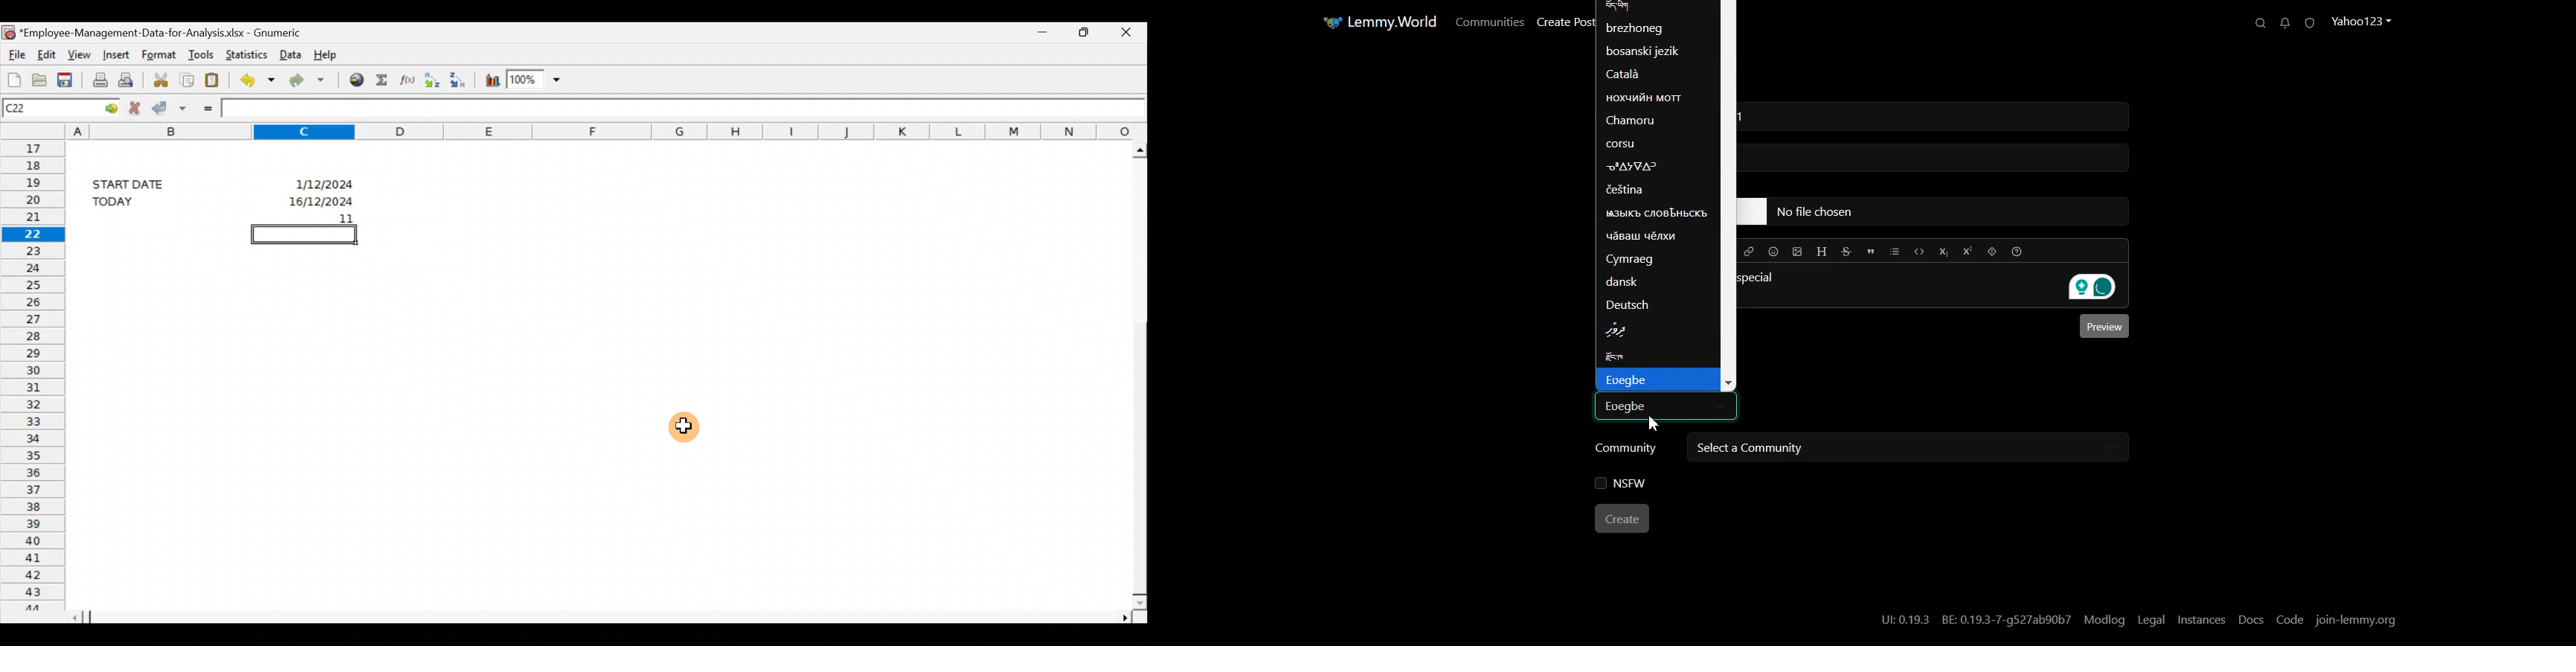  I want to click on Formula bar, so click(684, 107).